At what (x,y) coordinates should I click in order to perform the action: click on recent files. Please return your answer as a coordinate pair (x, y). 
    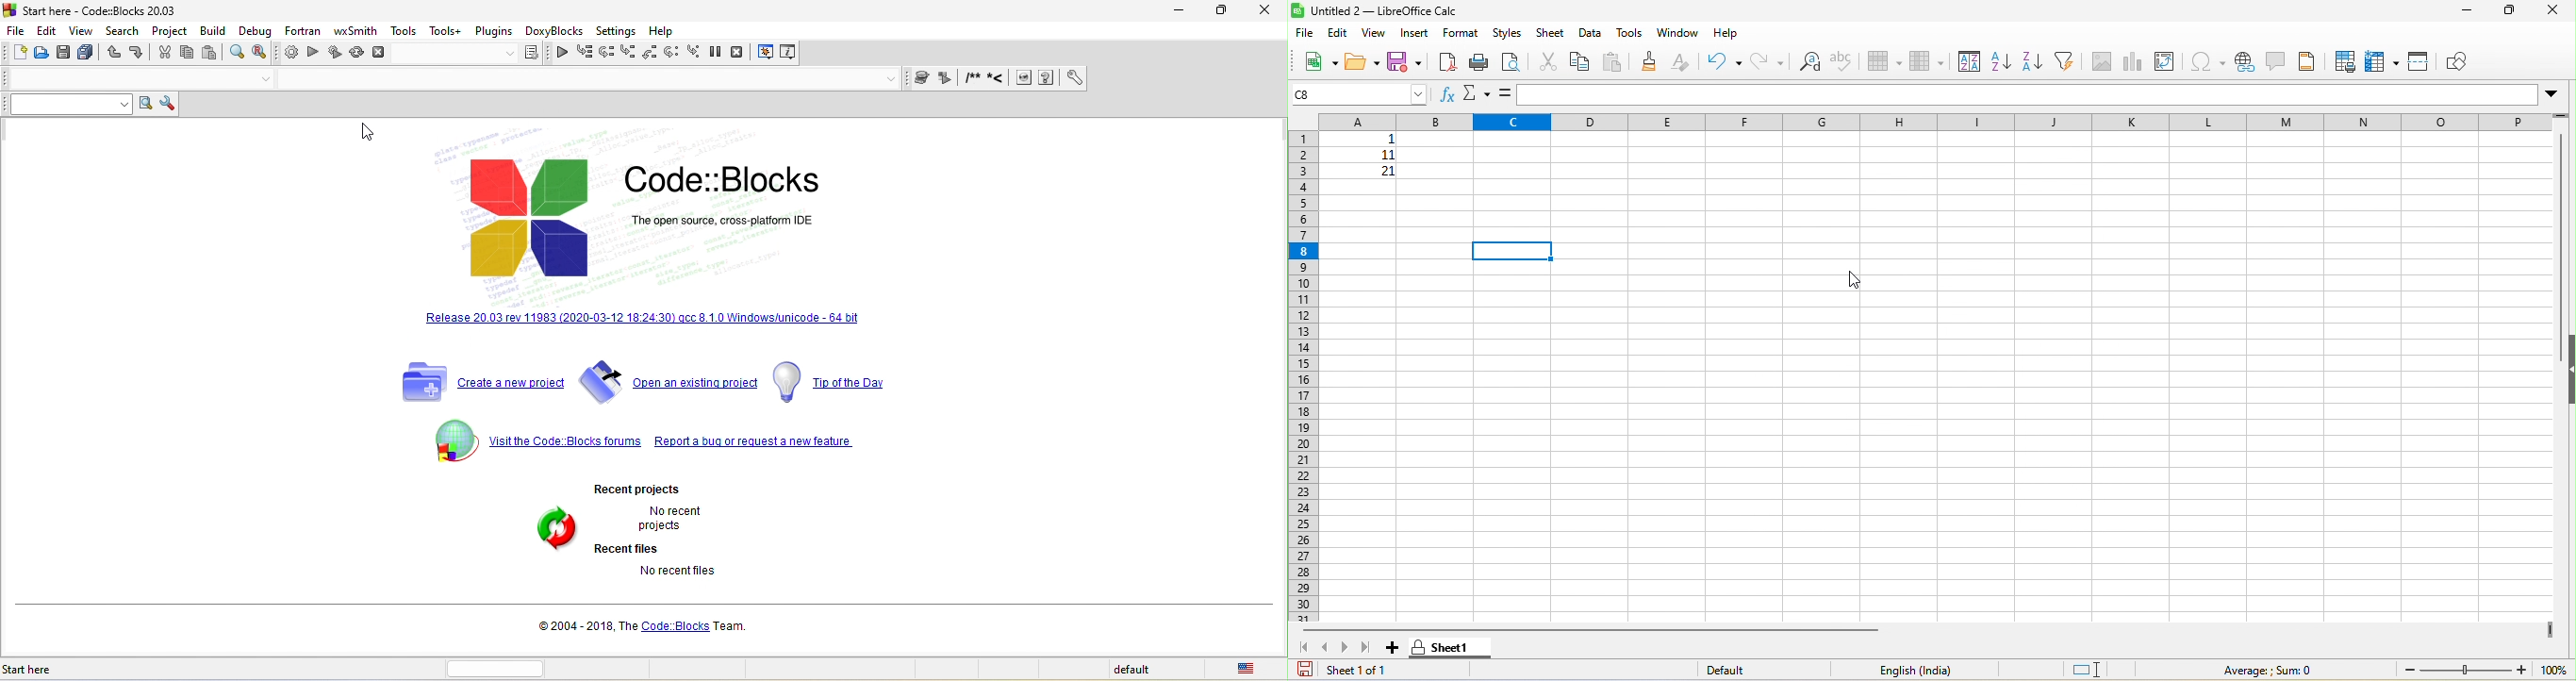
    Looking at the image, I should click on (631, 550).